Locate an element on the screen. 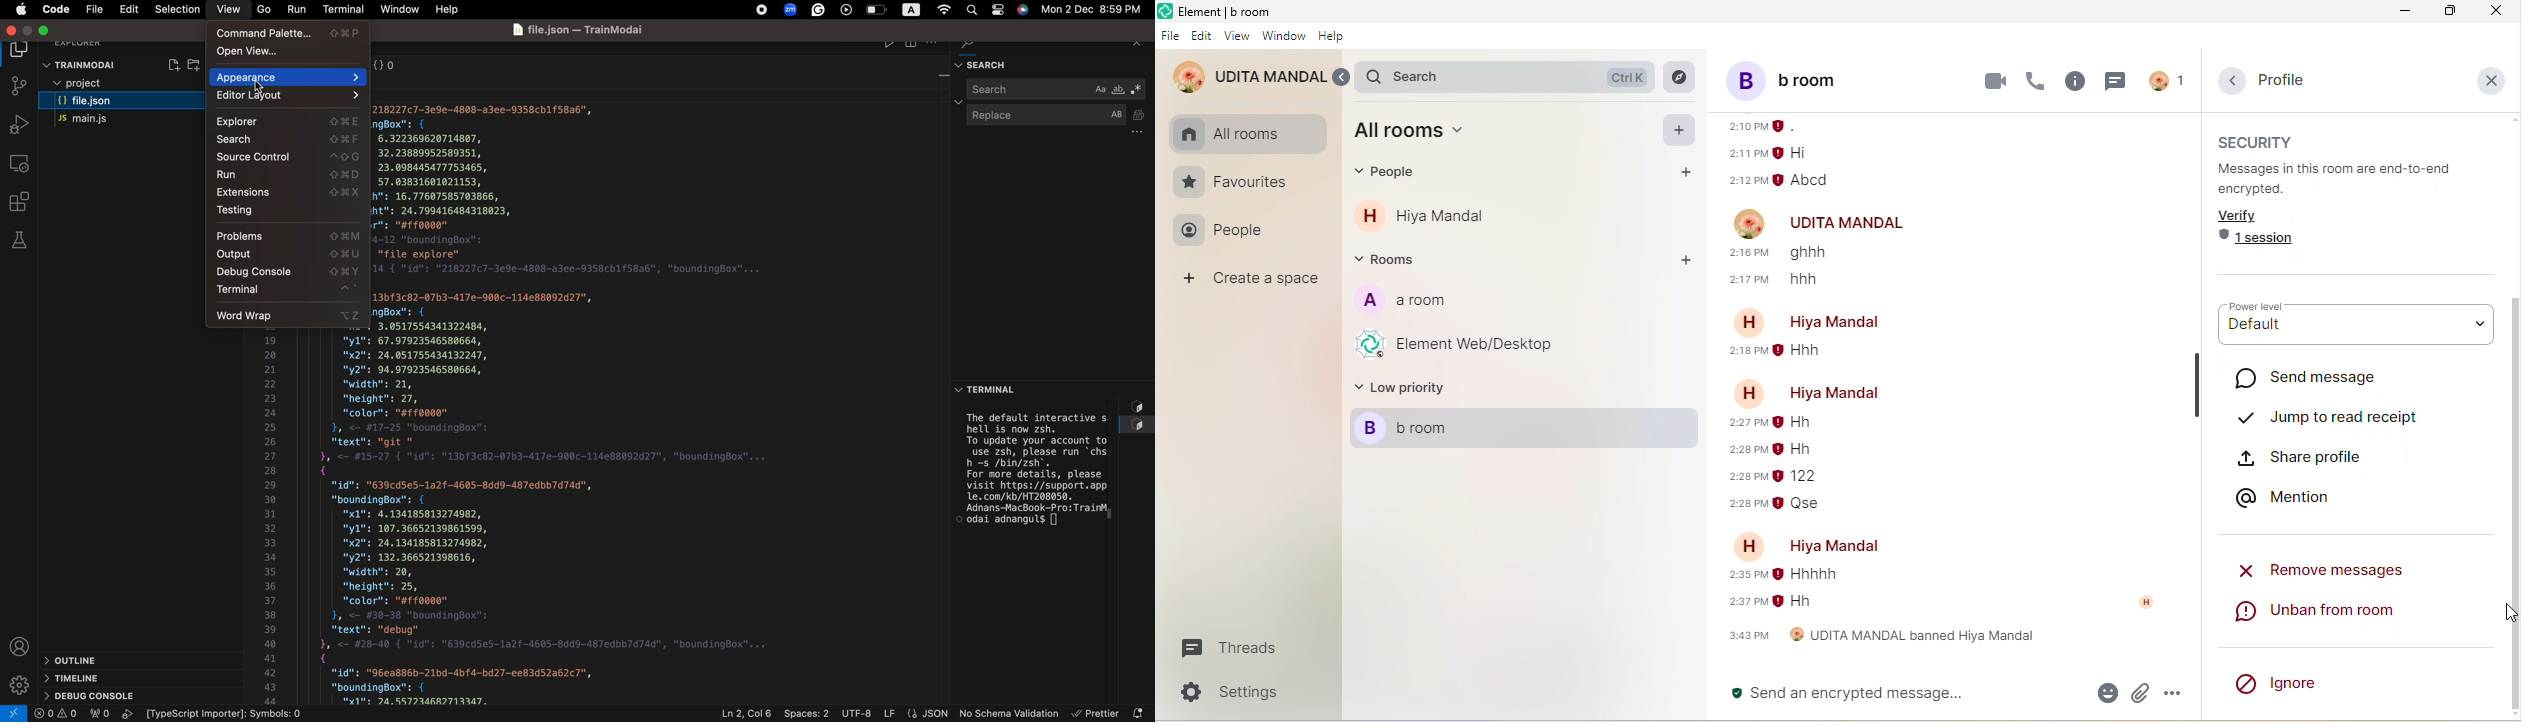  view is located at coordinates (1239, 35).